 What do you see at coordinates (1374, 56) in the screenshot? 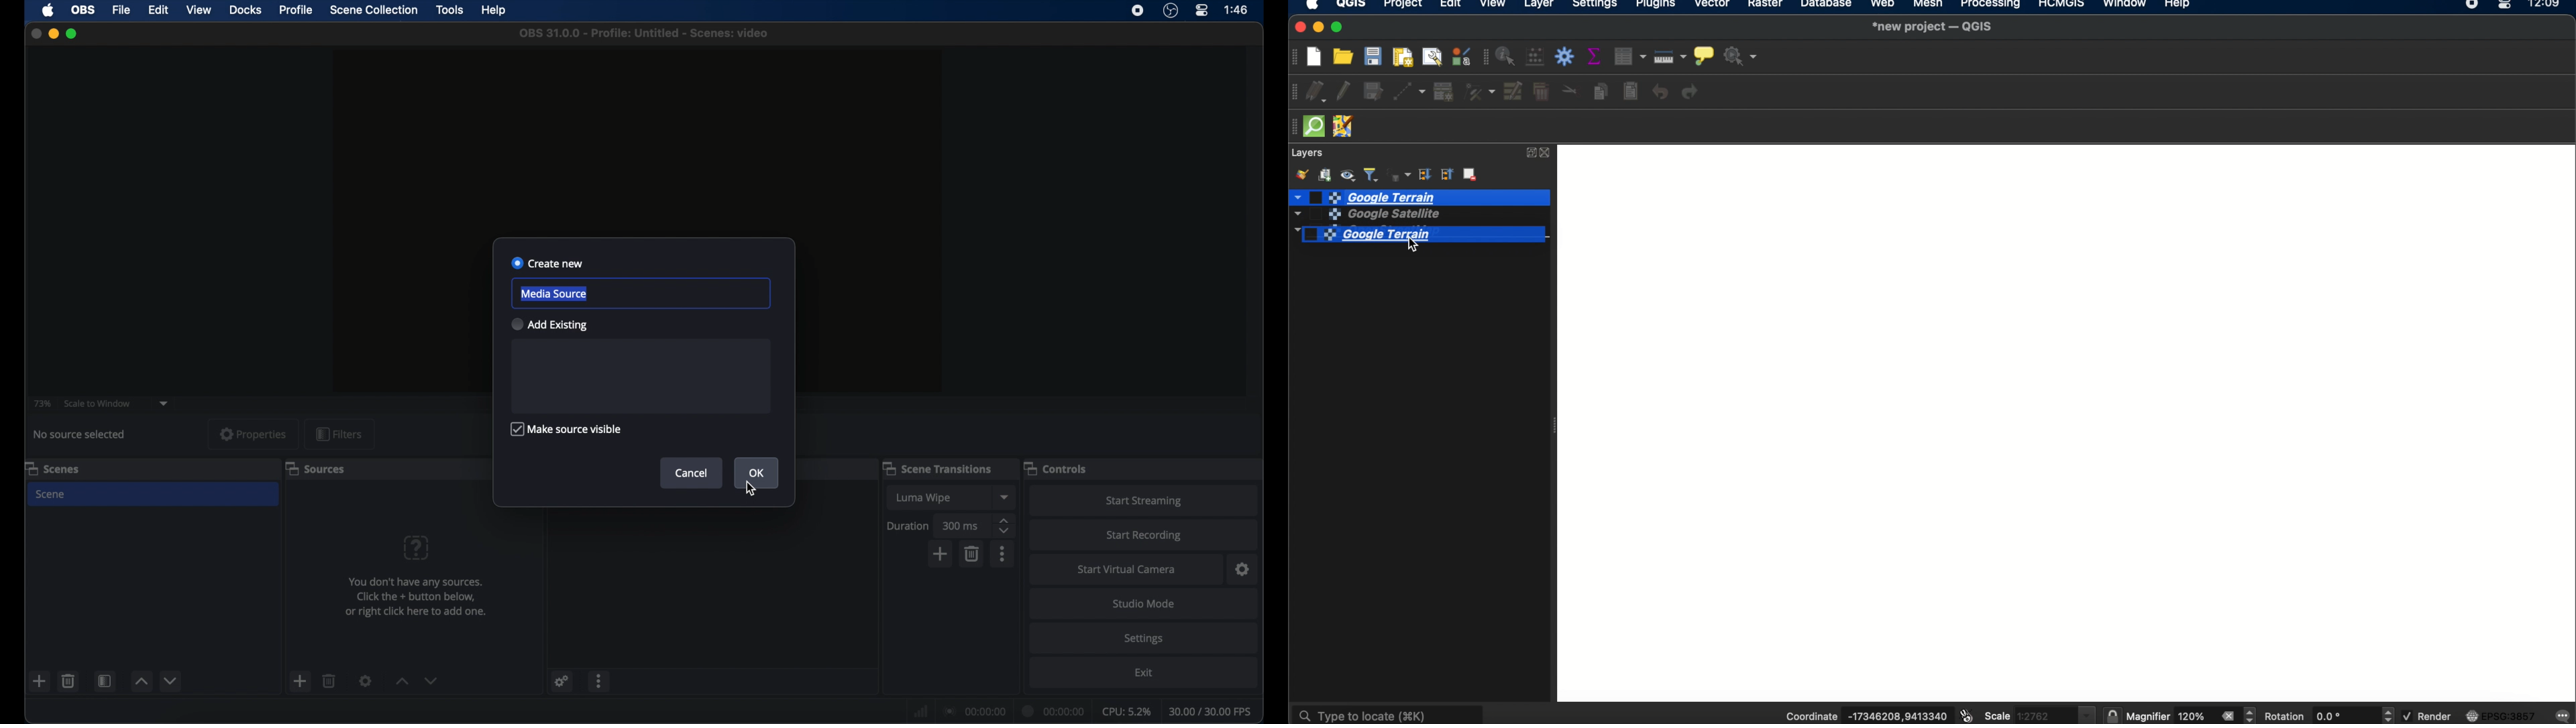
I see `save project t` at bounding box center [1374, 56].